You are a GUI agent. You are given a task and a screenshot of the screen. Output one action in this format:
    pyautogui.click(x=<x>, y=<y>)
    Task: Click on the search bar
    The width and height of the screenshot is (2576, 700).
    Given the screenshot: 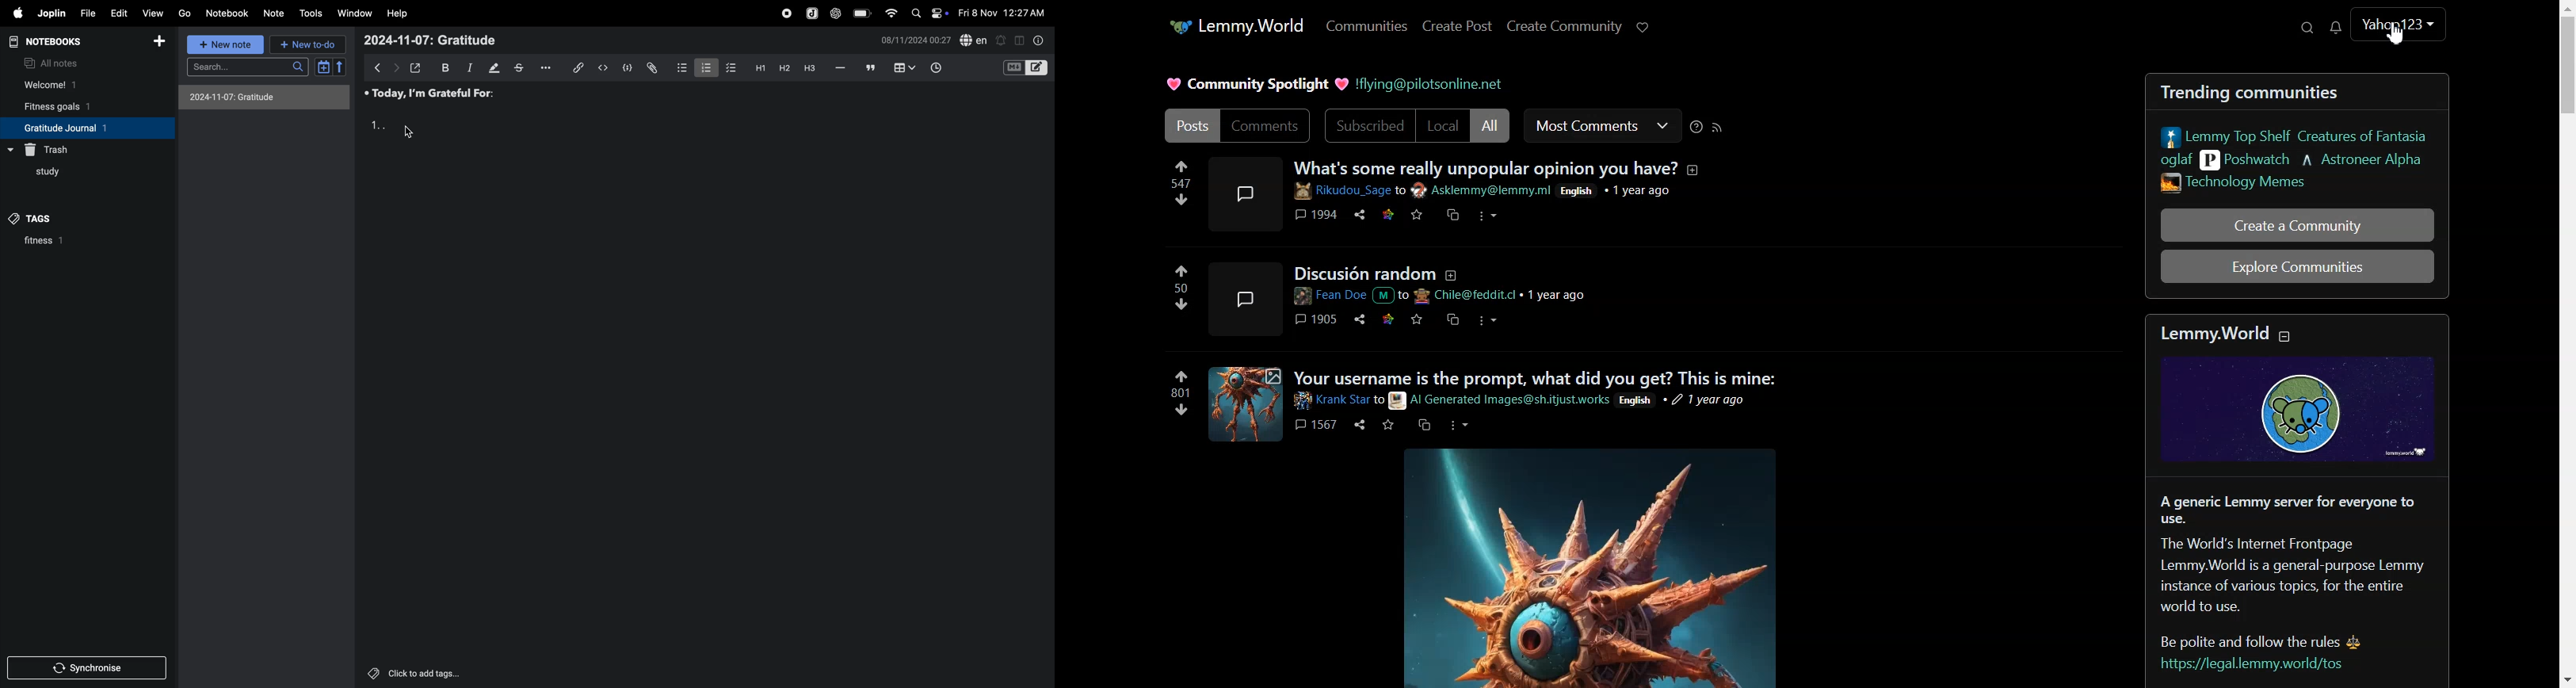 What is the action you would take?
    pyautogui.click(x=251, y=66)
    